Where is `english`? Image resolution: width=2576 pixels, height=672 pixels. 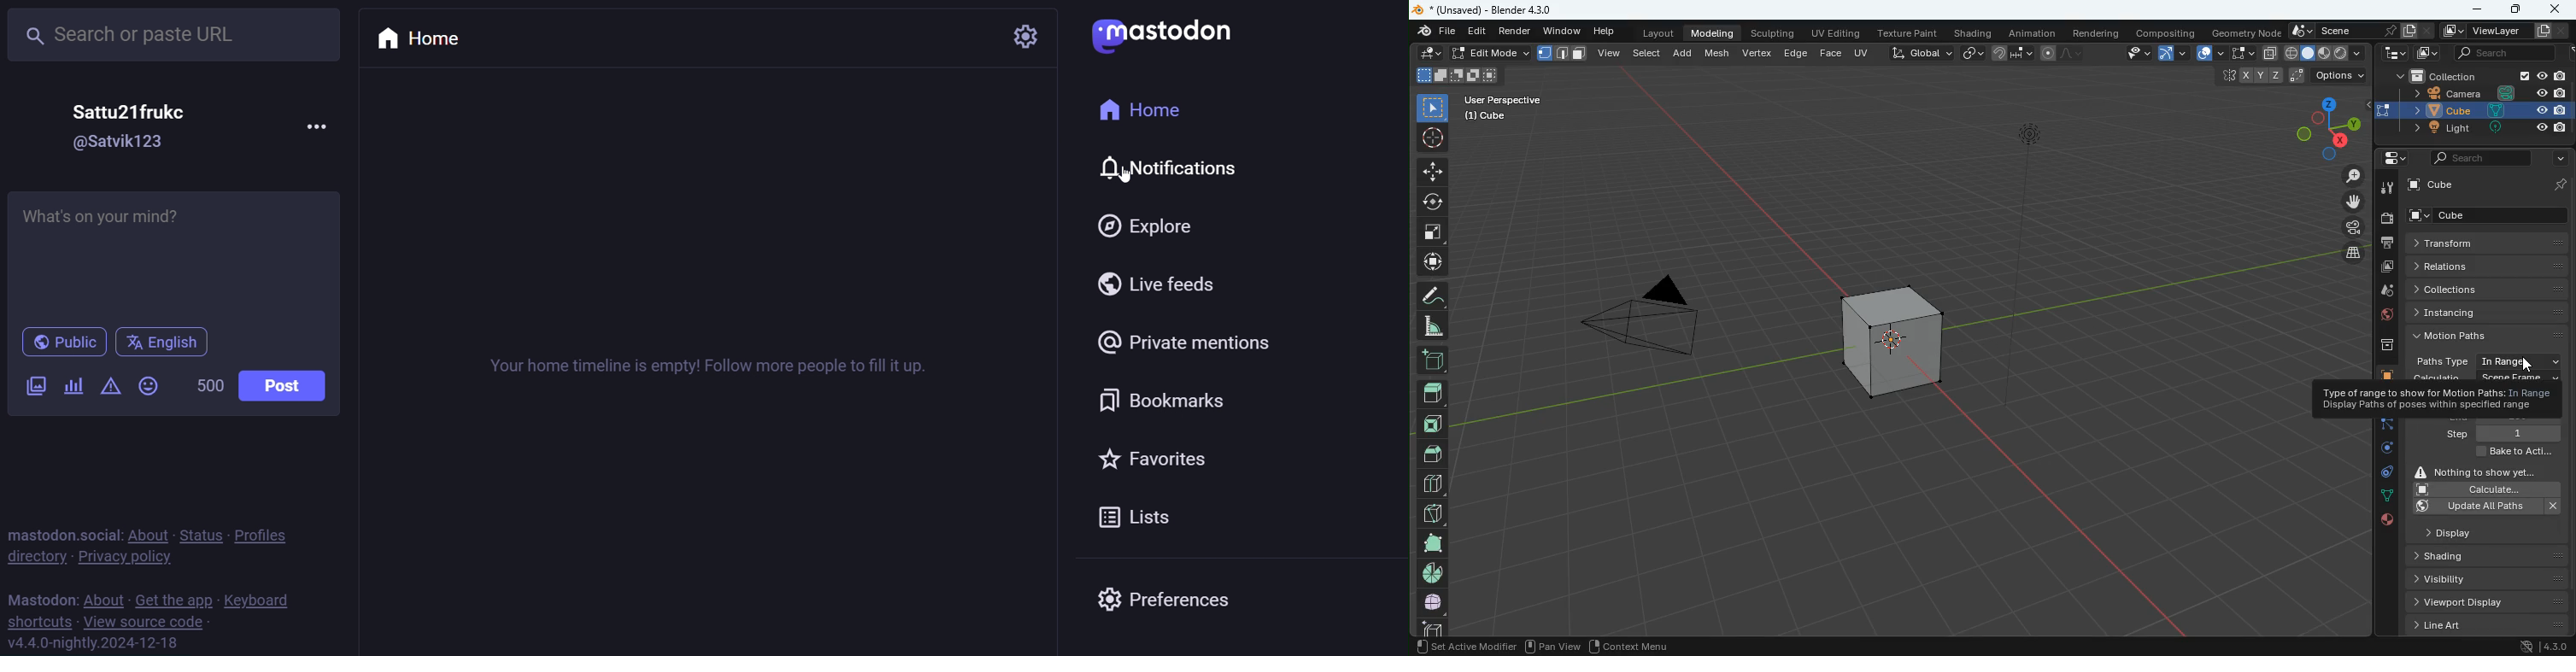
english is located at coordinates (161, 341).